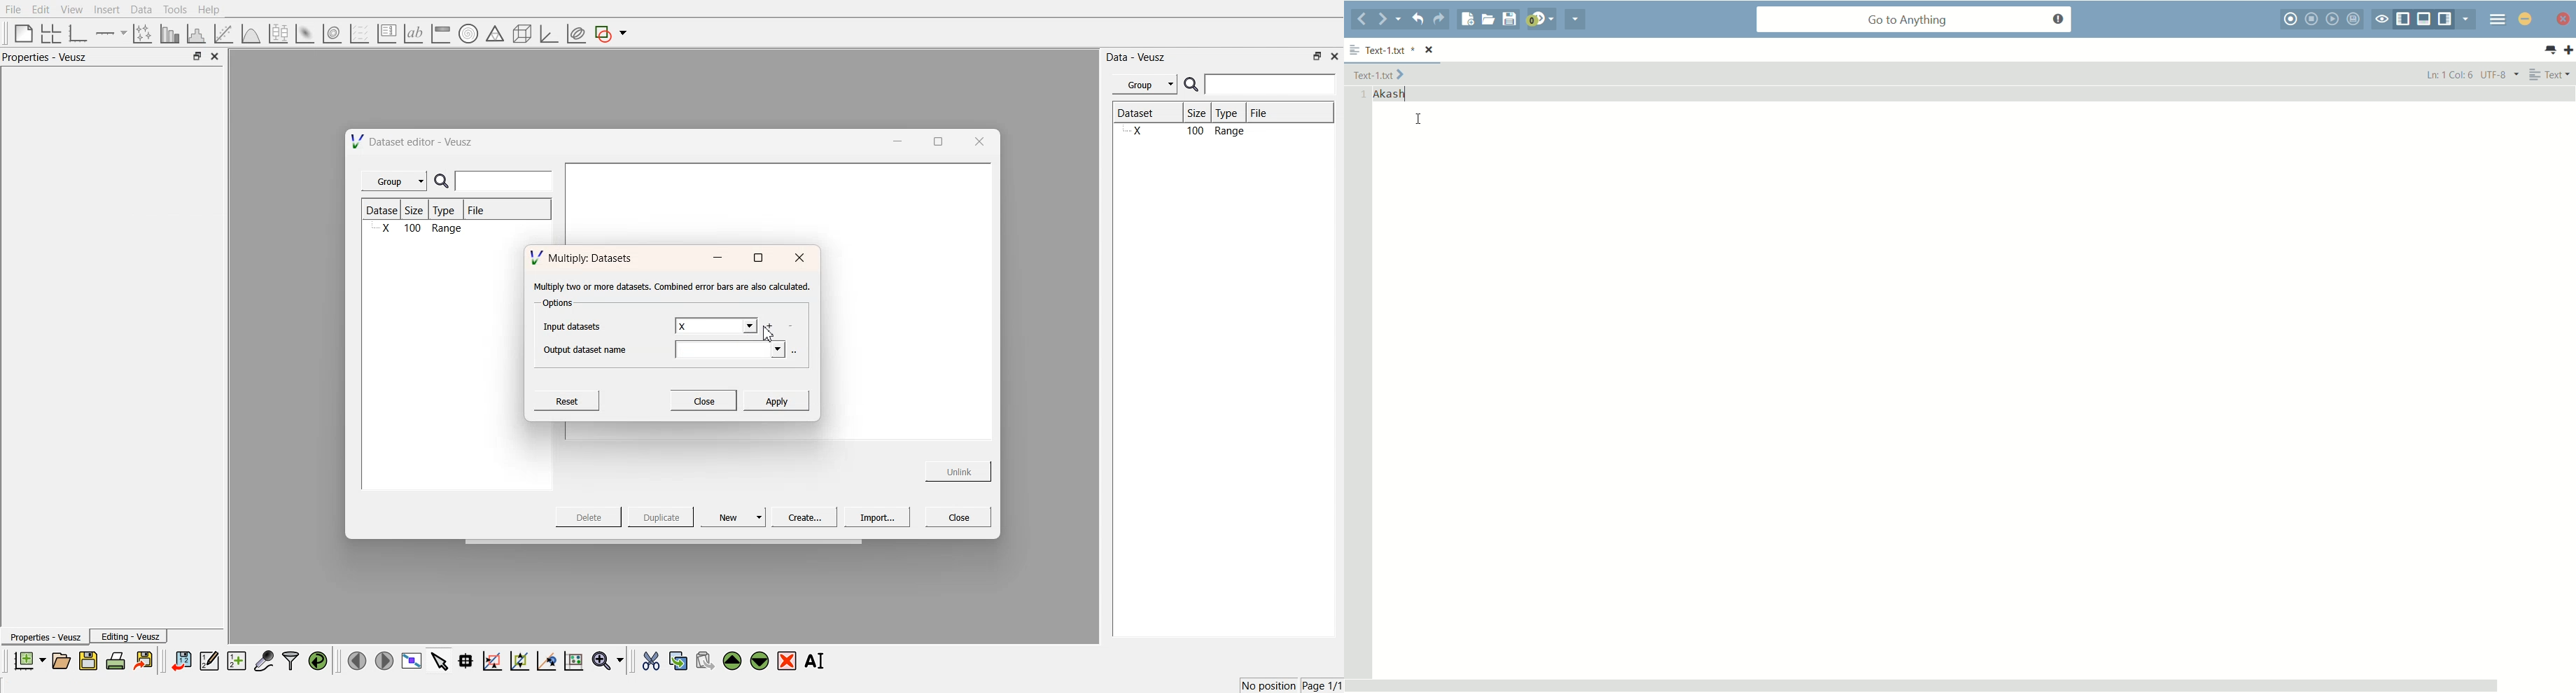 This screenshot has width=2576, height=700. What do you see at coordinates (48, 57) in the screenshot?
I see `Properties - Veusz` at bounding box center [48, 57].